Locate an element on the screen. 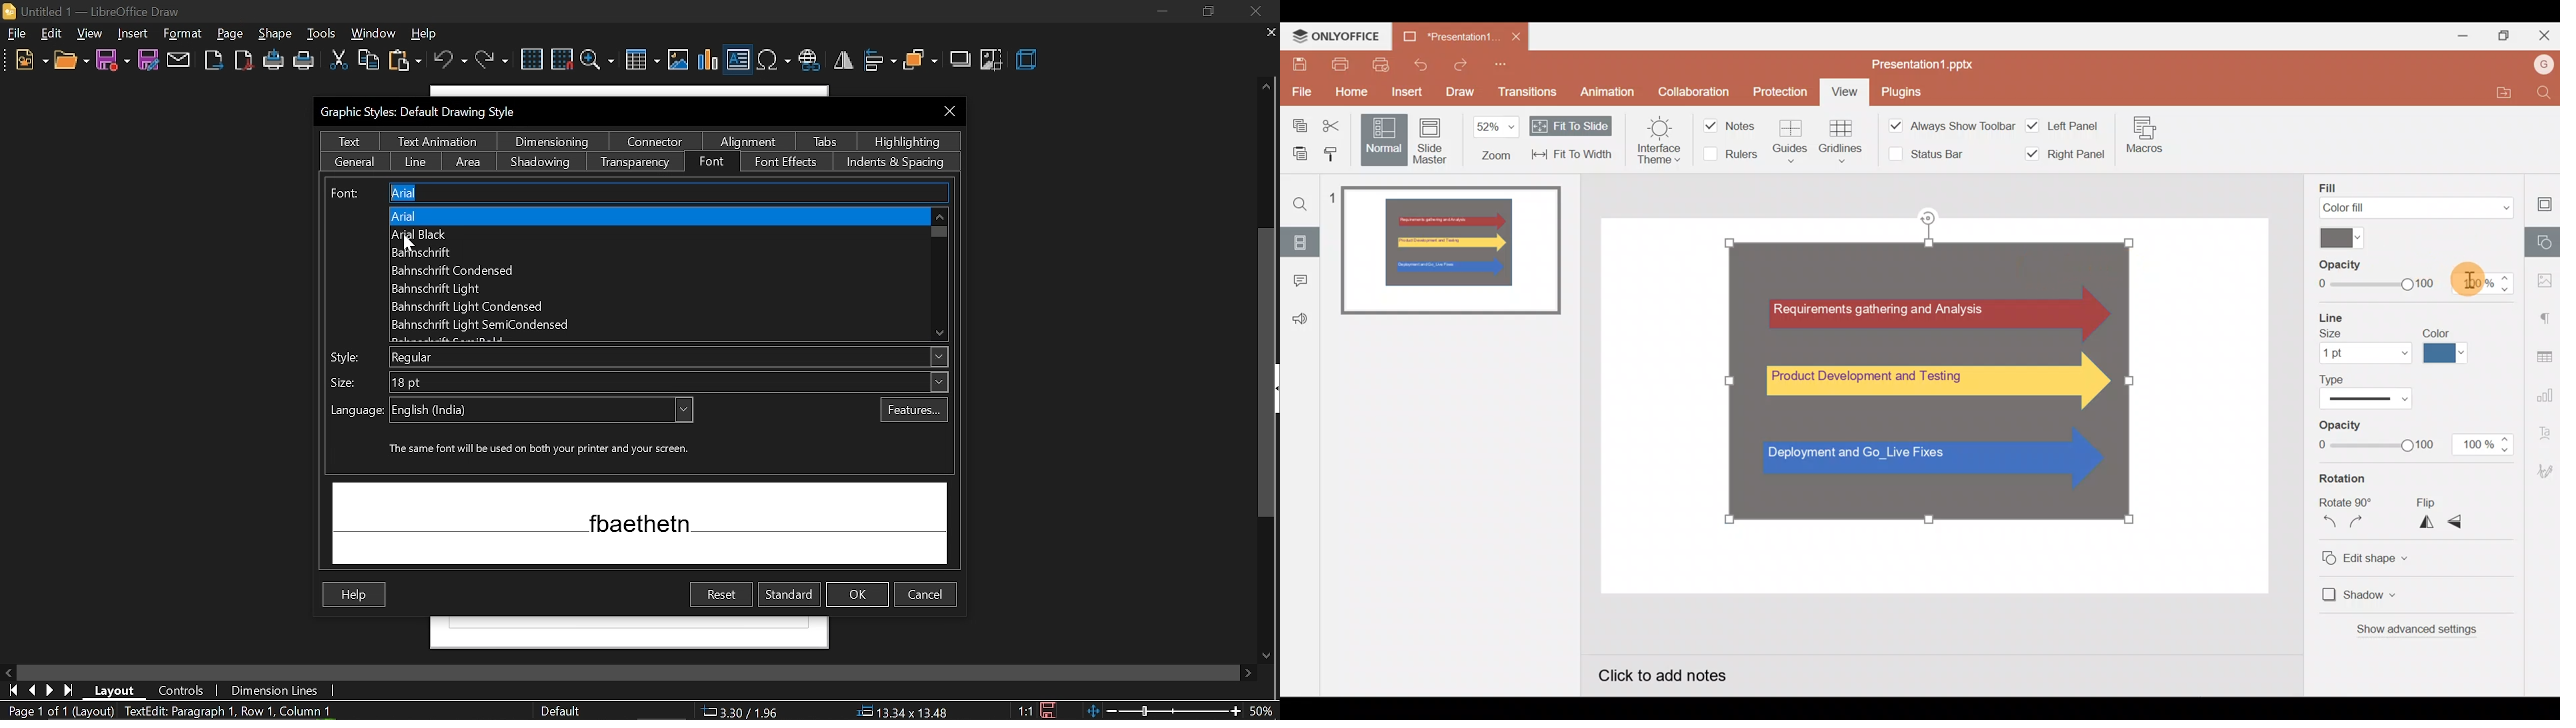 This screenshot has height=728, width=2576. co-ordinates (3.30/1.96) is located at coordinates (738, 711).